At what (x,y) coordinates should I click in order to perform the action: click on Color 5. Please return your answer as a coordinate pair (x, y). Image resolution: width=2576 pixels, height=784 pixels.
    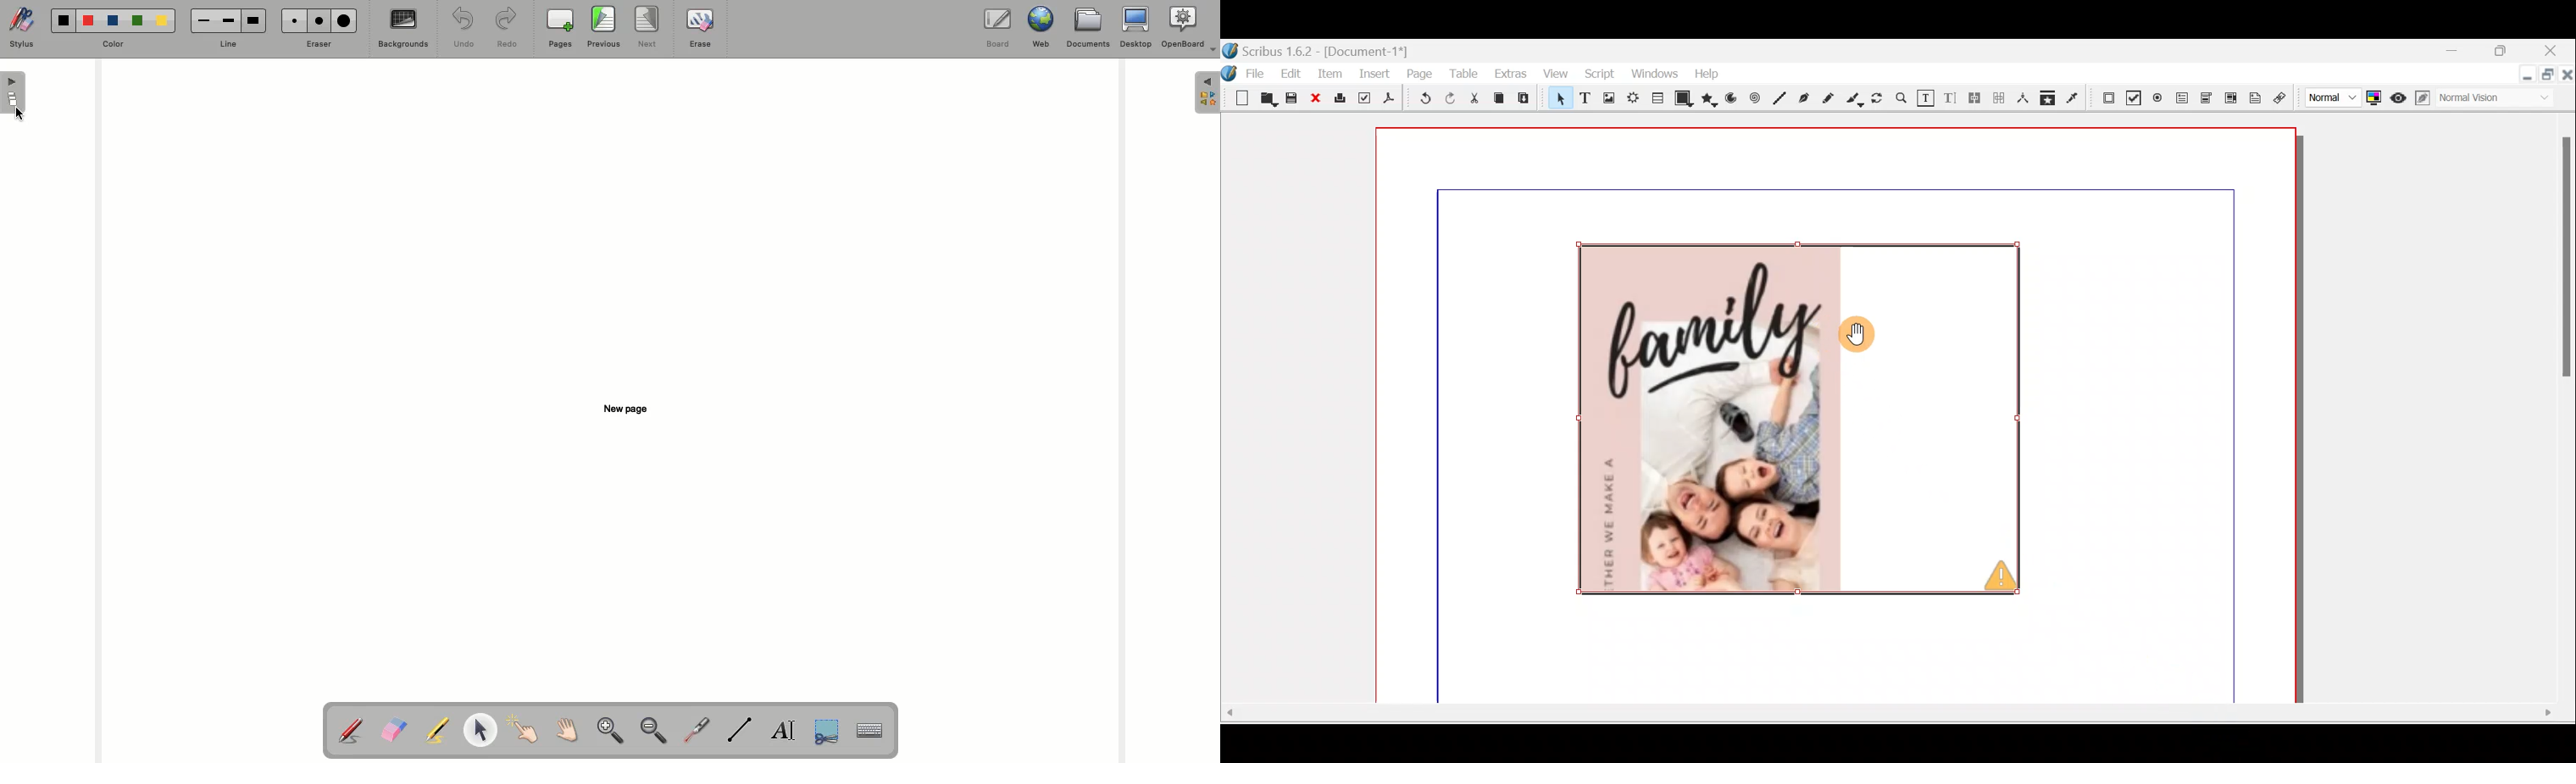
    Looking at the image, I should click on (162, 21).